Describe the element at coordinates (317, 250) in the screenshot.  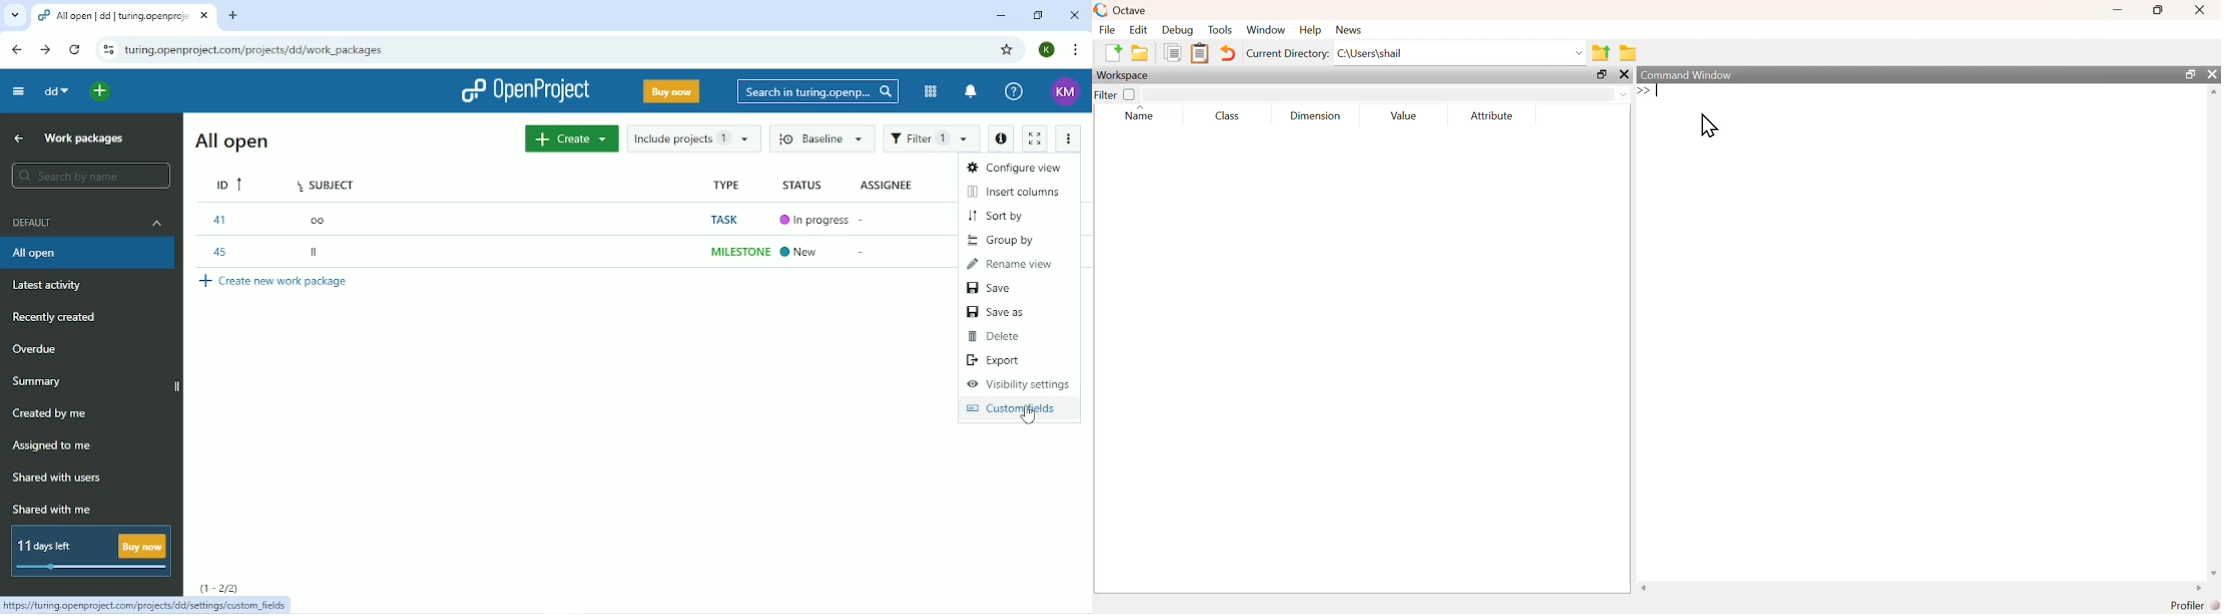
I see `ll` at that location.